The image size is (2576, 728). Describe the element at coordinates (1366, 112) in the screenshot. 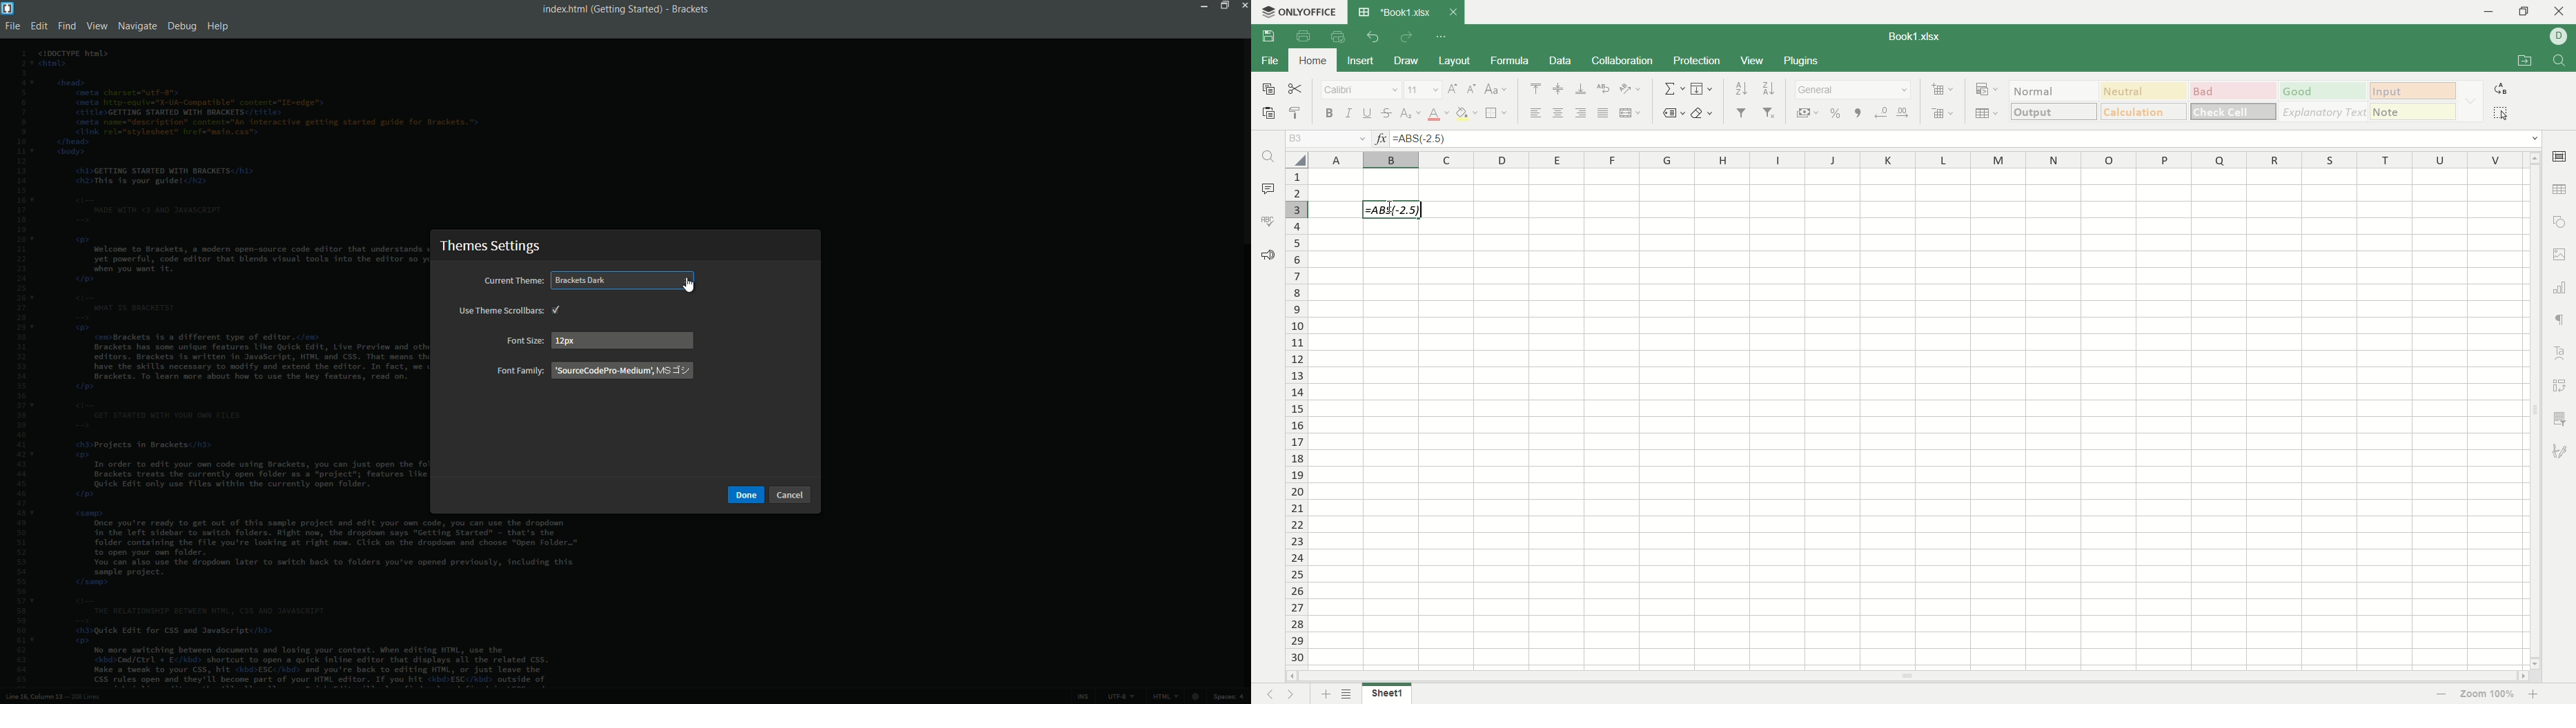

I see `underline` at that location.